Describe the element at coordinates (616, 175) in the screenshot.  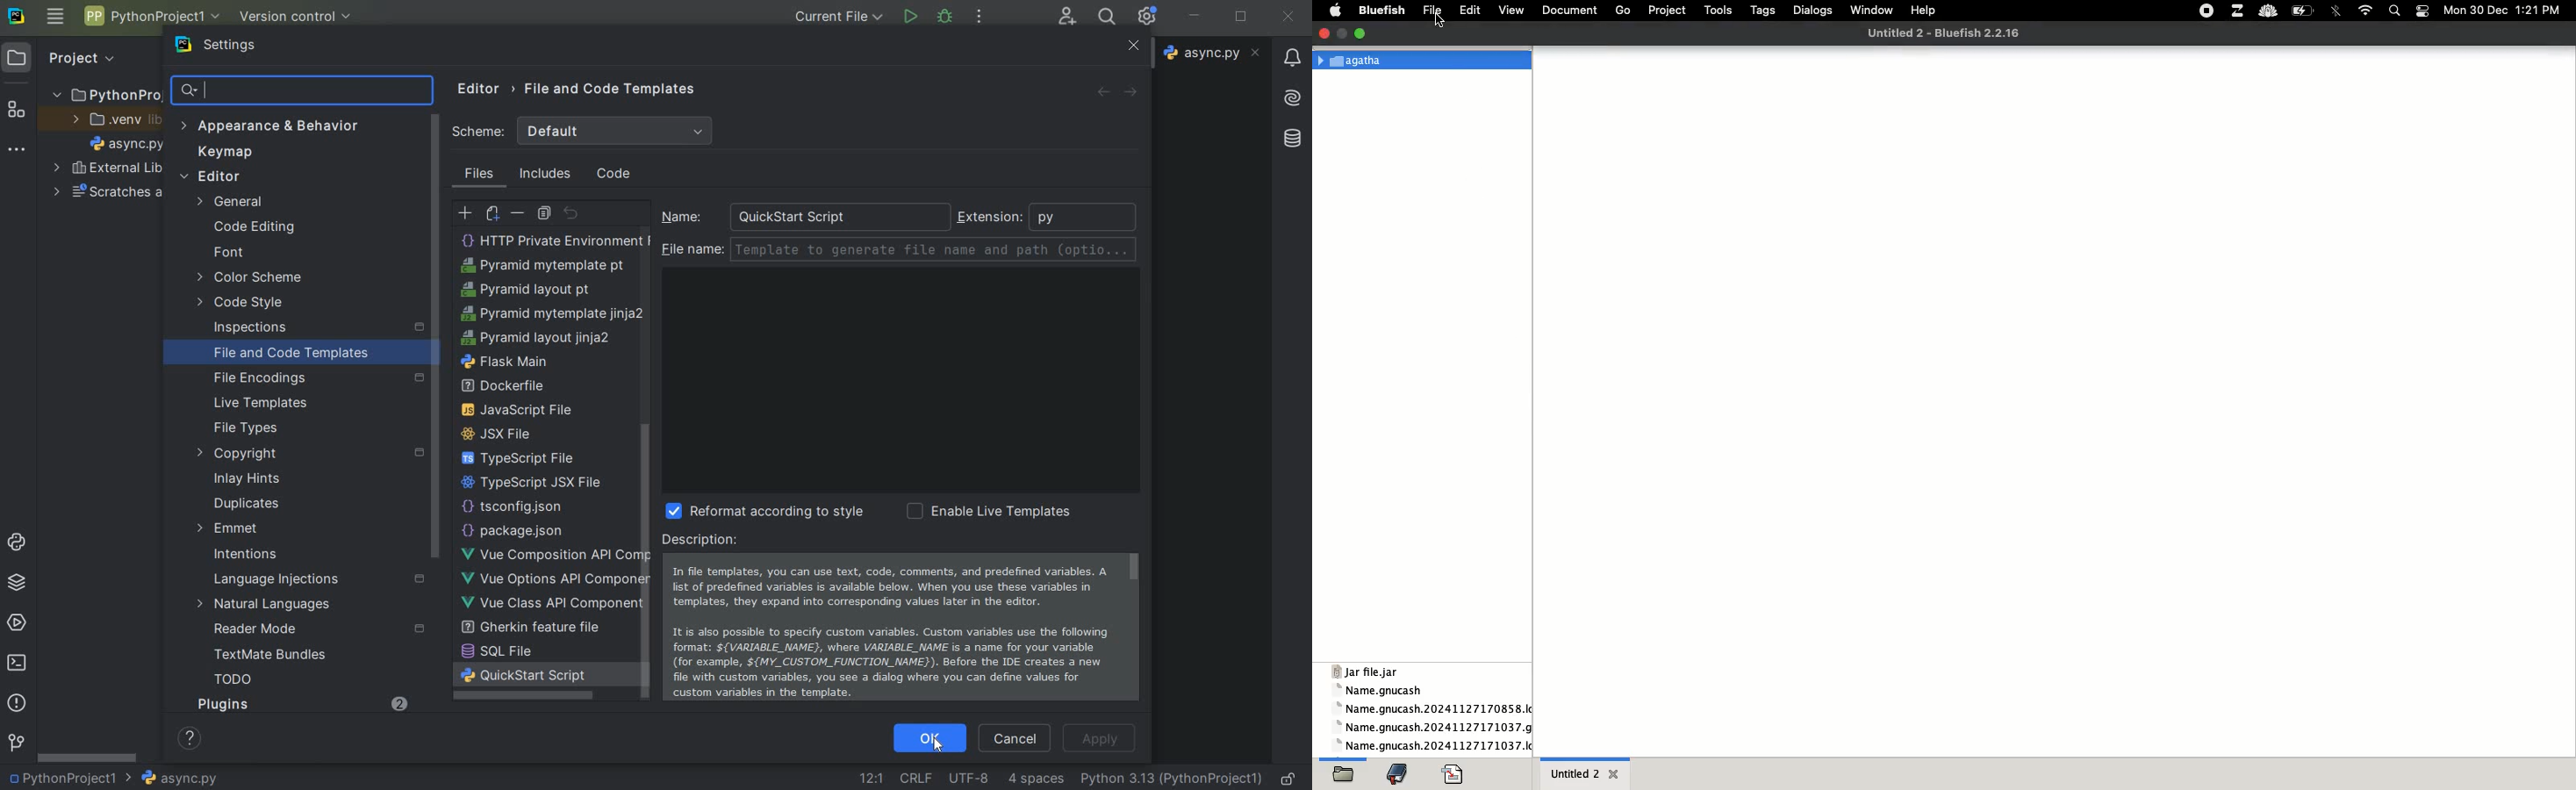
I see `code` at that location.